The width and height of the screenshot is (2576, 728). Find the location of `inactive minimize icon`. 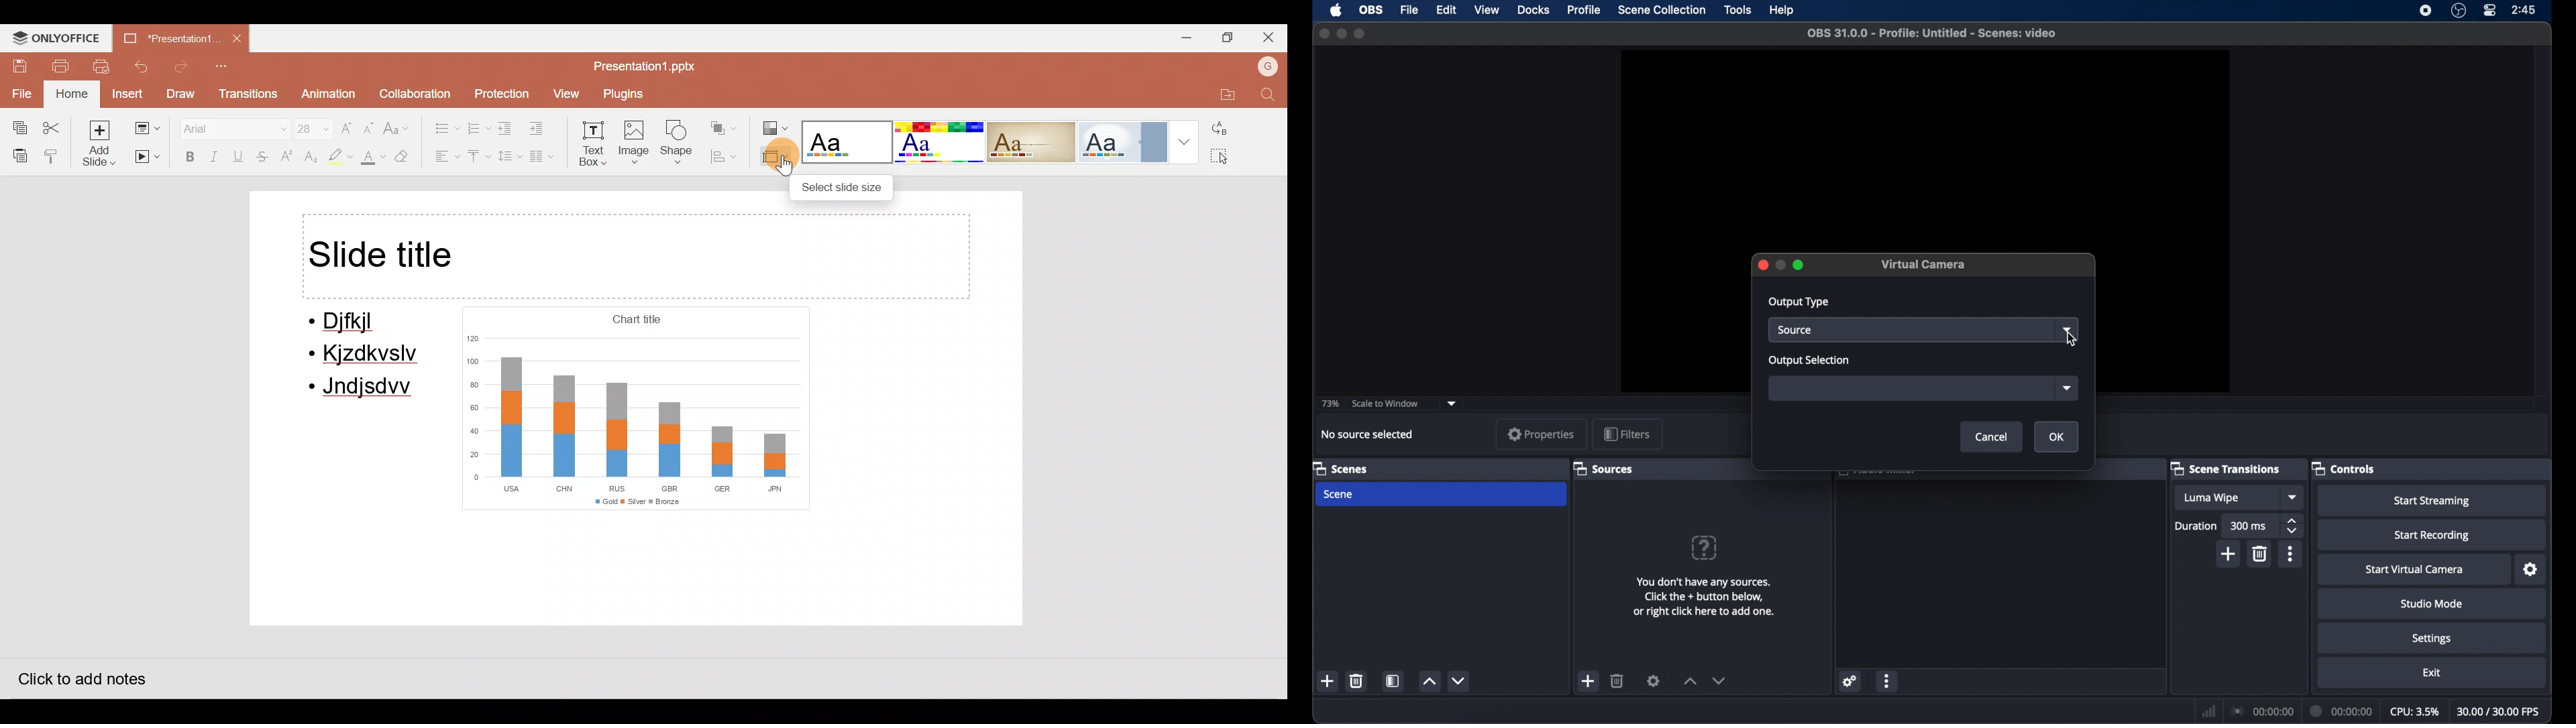

inactive minimize icon is located at coordinates (1780, 265).